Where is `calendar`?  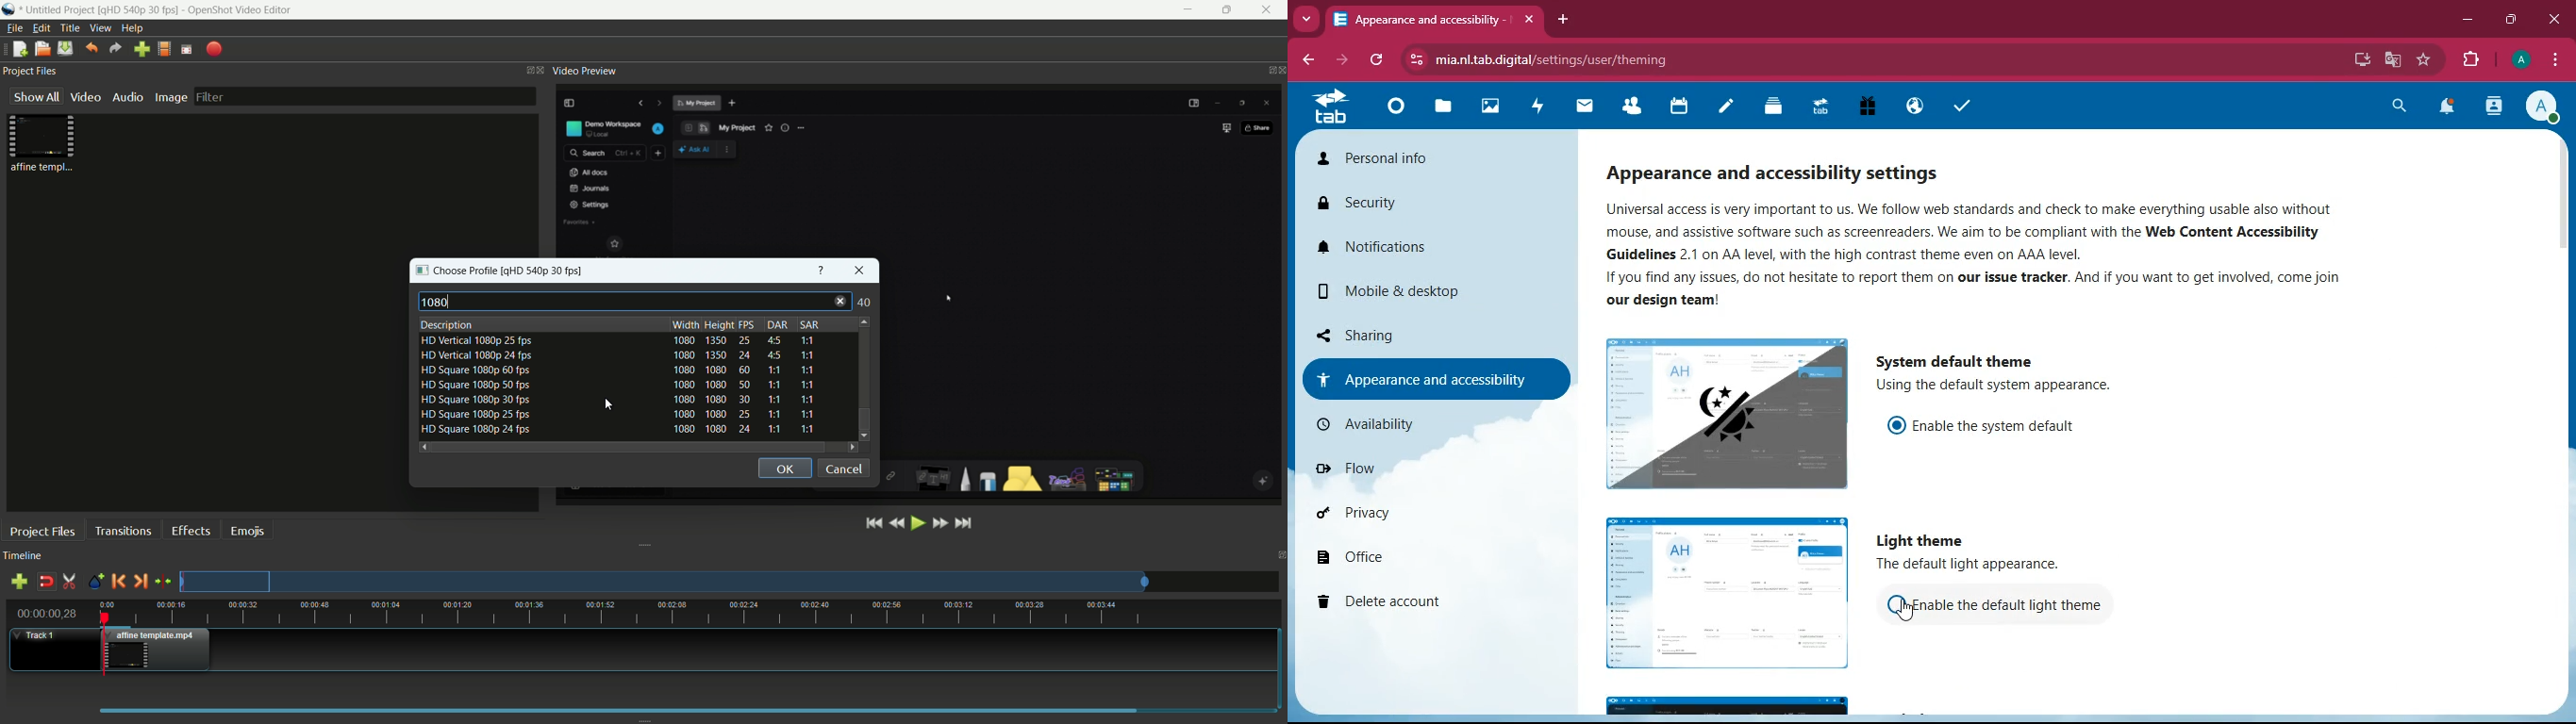
calendar is located at coordinates (1679, 107).